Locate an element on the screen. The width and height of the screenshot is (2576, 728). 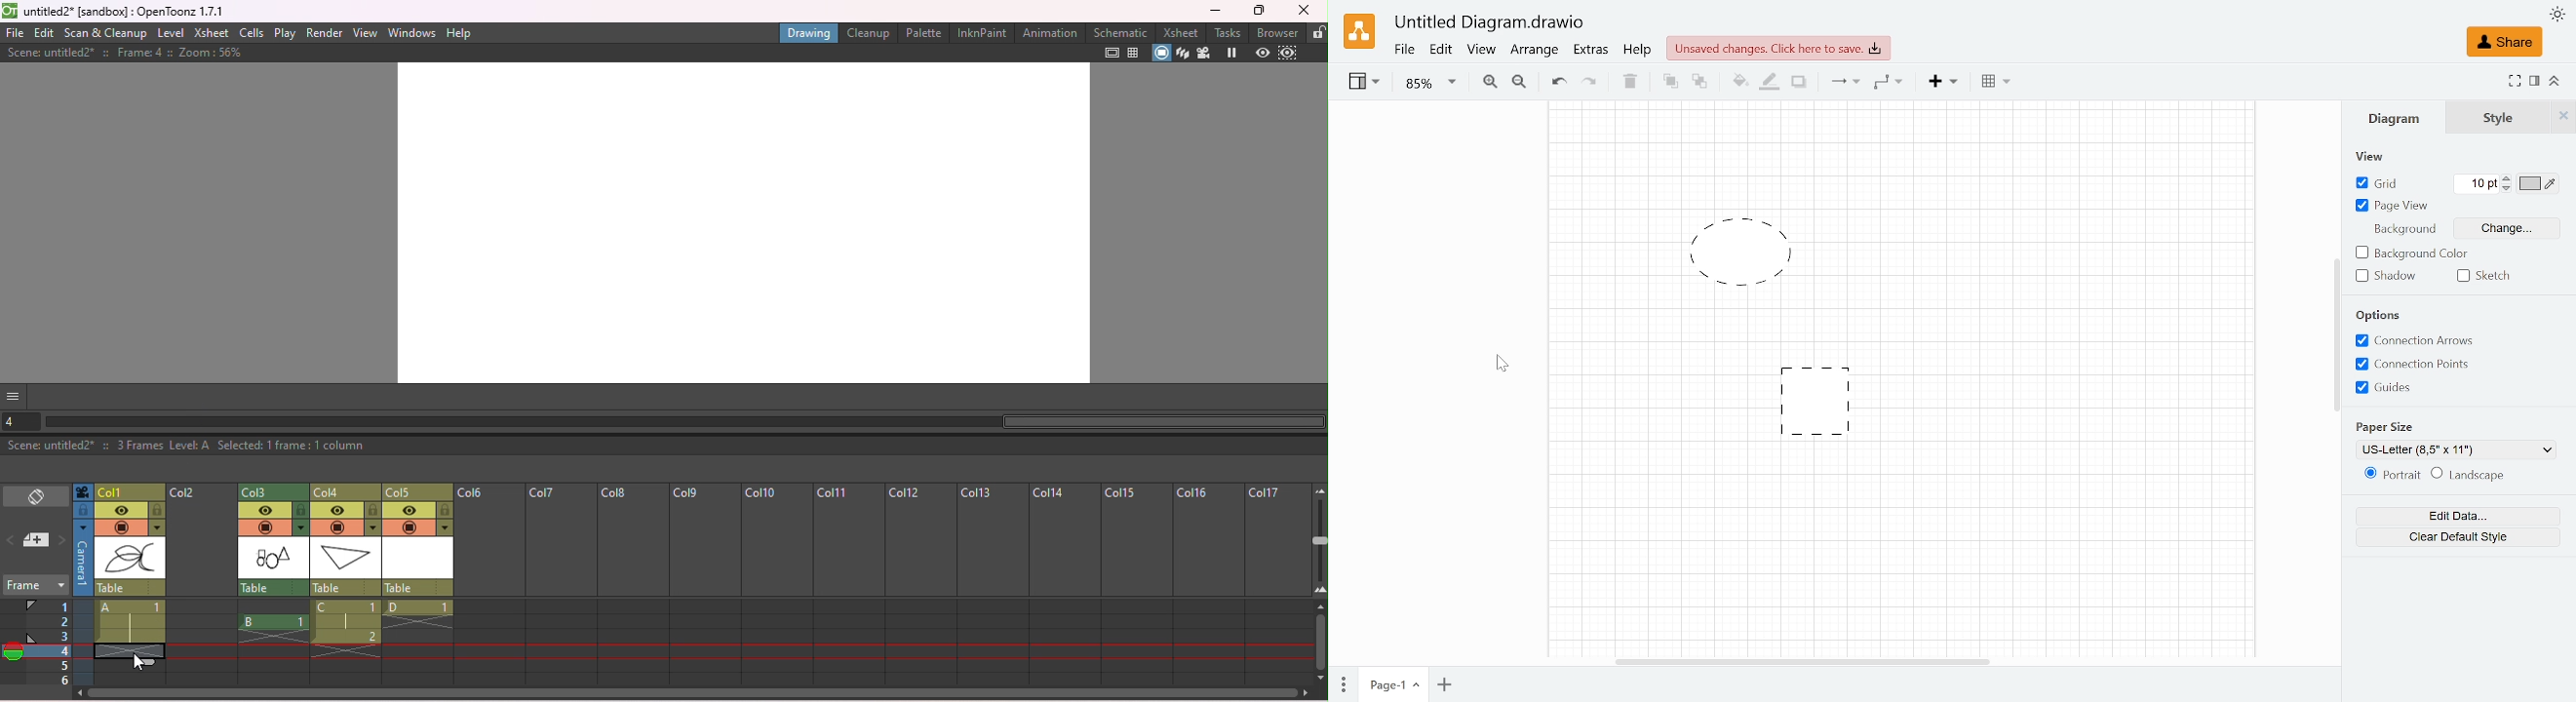
Waypoints is located at coordinates (1888, 83).